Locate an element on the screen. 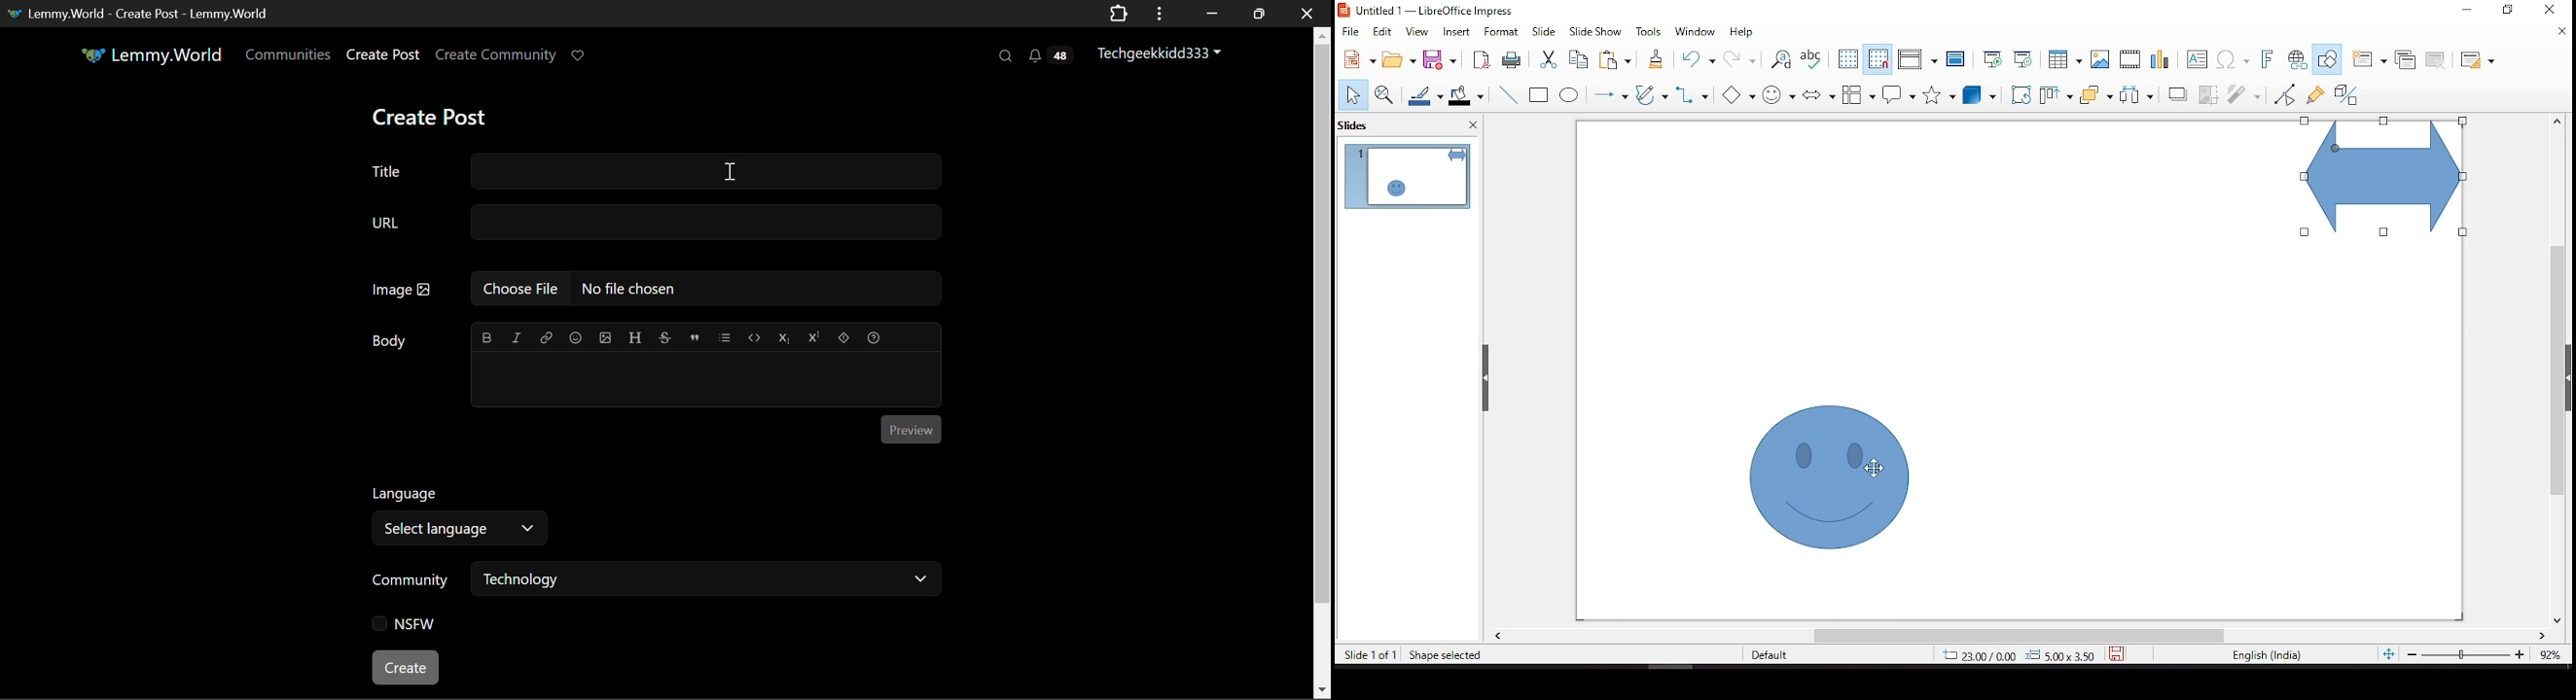  spell check is located at coordinates (1812, 59).